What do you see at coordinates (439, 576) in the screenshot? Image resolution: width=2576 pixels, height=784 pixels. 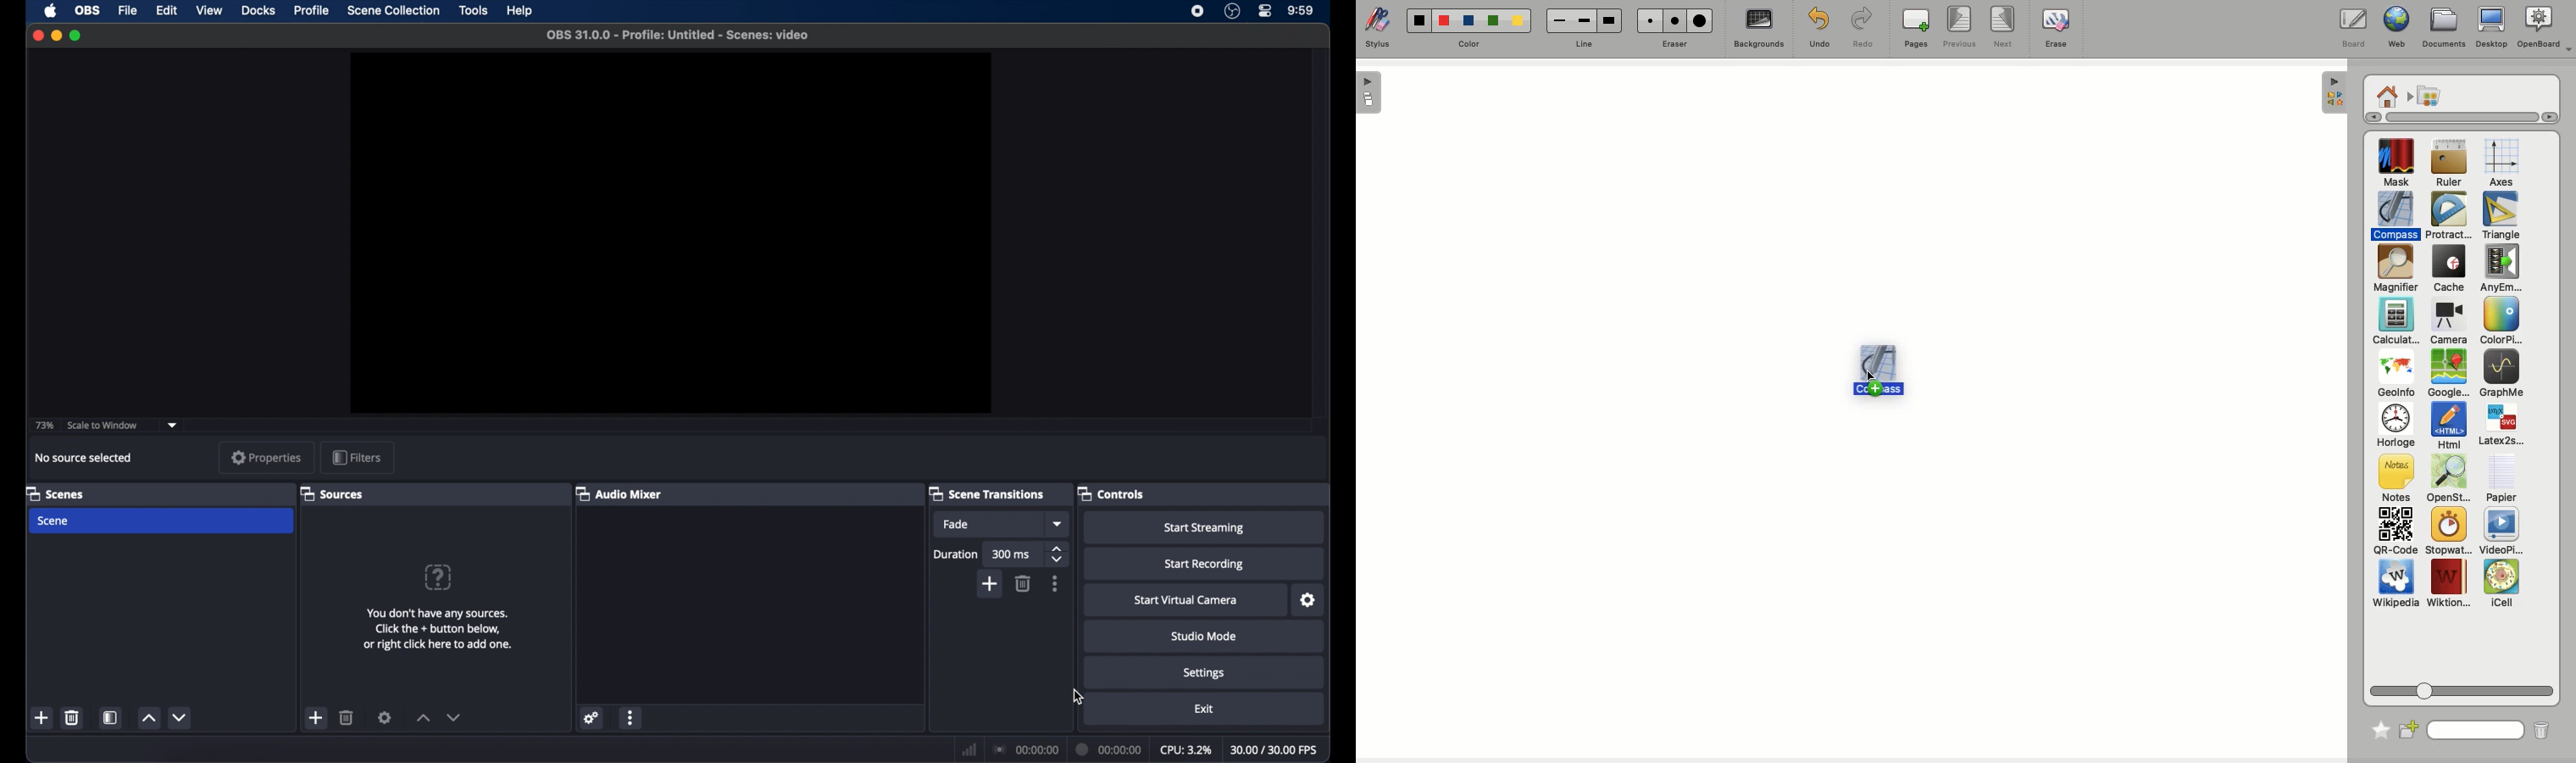 I see `question mark icon` at bounding box center [439, 576].